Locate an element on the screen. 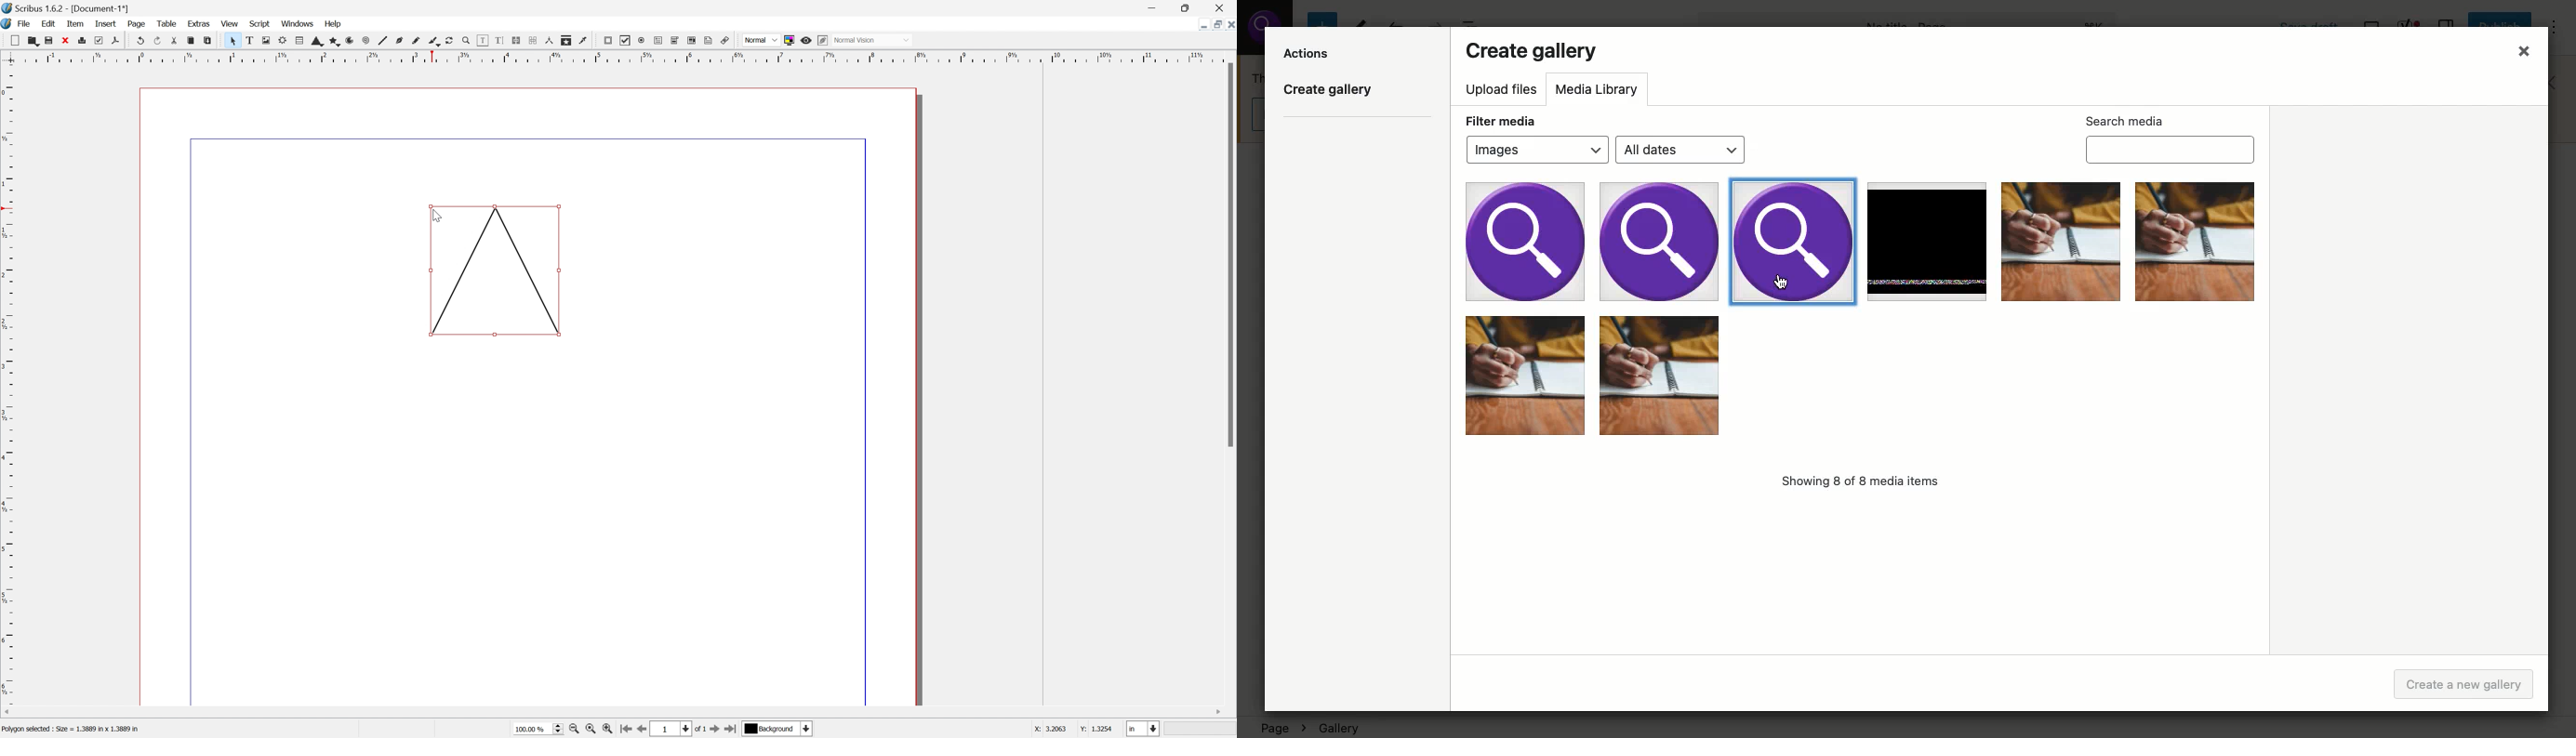 Image resolution: width=2576 pixels, height=756 pixels. Text annotation is located at coordinates (709, 41).